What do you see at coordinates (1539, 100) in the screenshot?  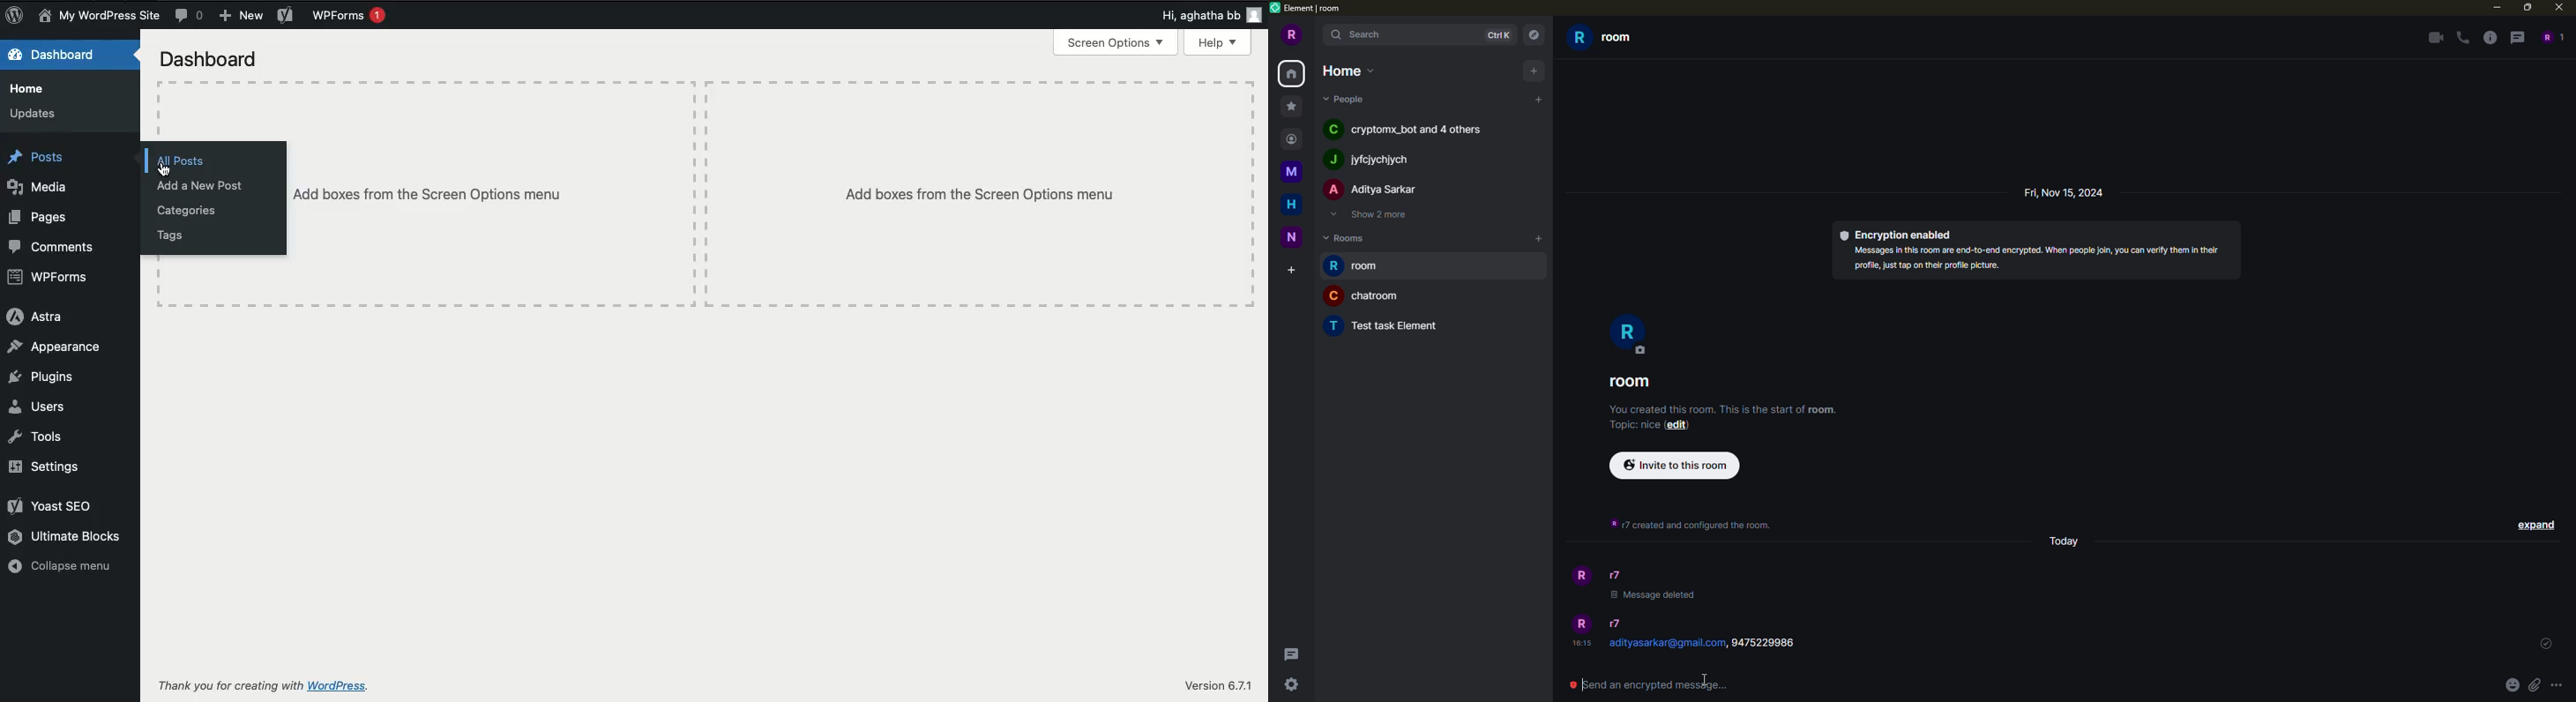 I see `add` at bounding box center [1539, 100].